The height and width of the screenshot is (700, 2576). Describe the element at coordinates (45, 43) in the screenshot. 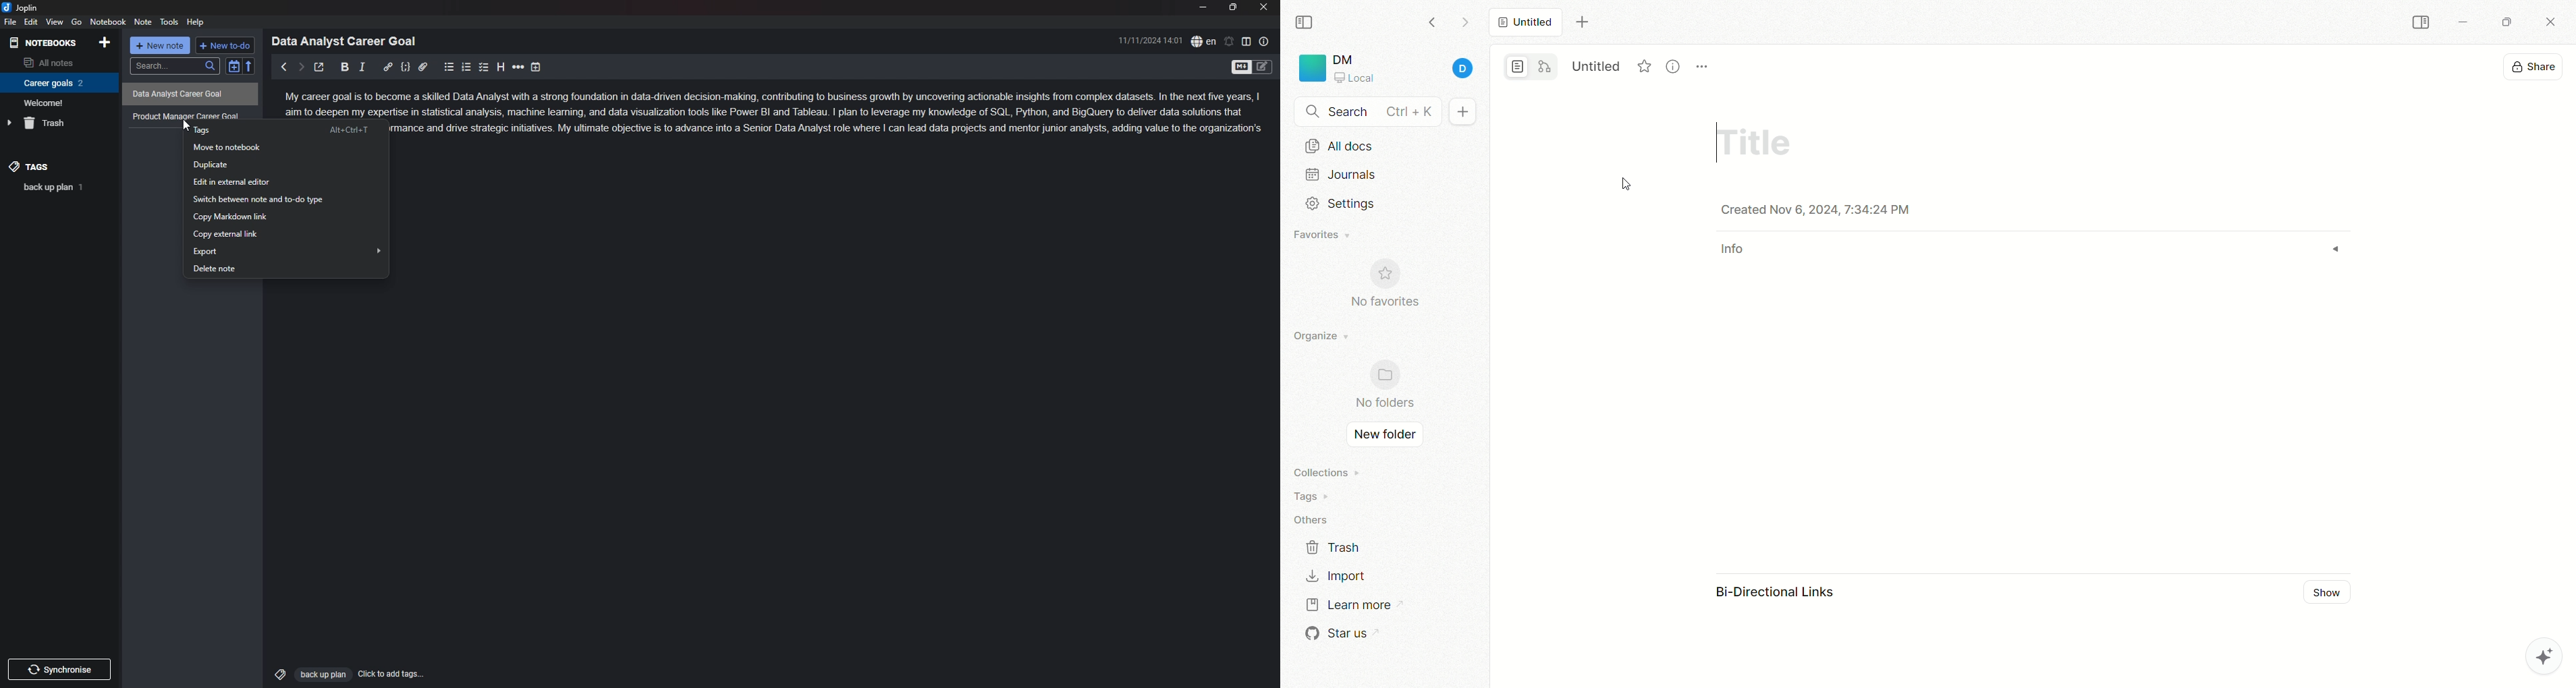

I see `notebooks` at that location.